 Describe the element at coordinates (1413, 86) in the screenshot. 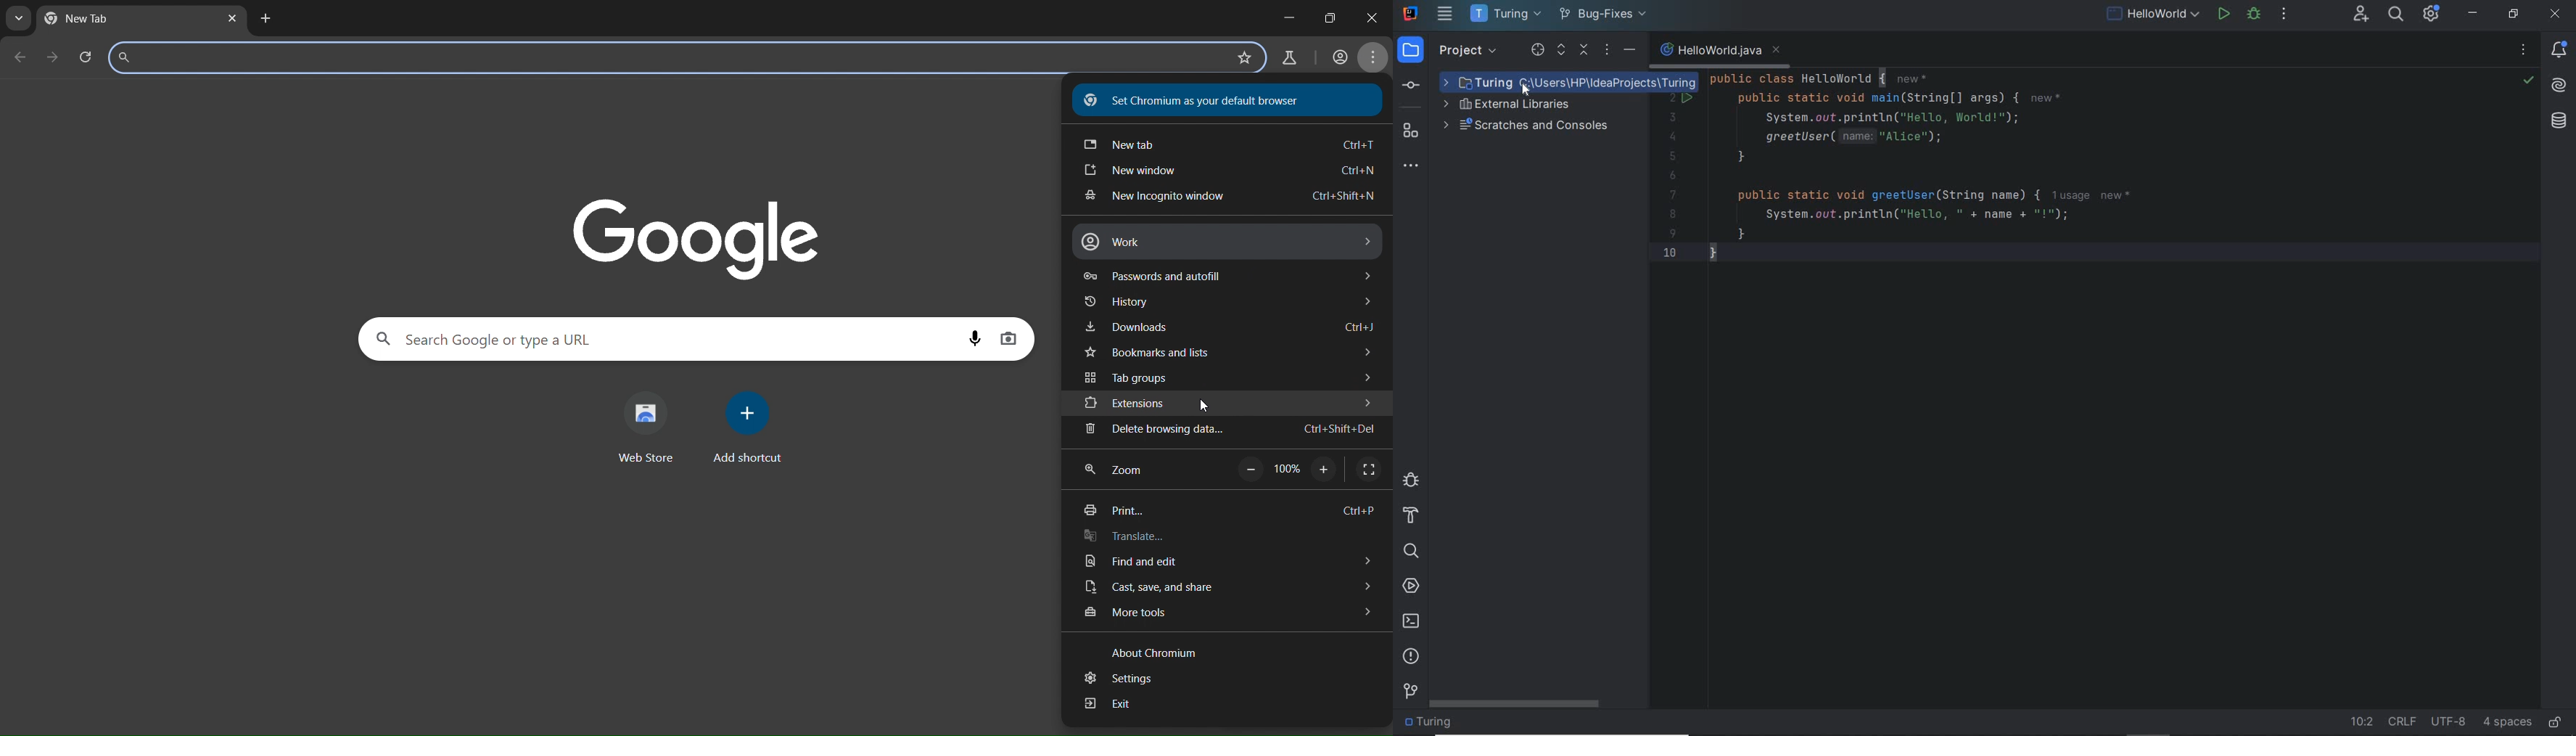

I see `commit` at that location.